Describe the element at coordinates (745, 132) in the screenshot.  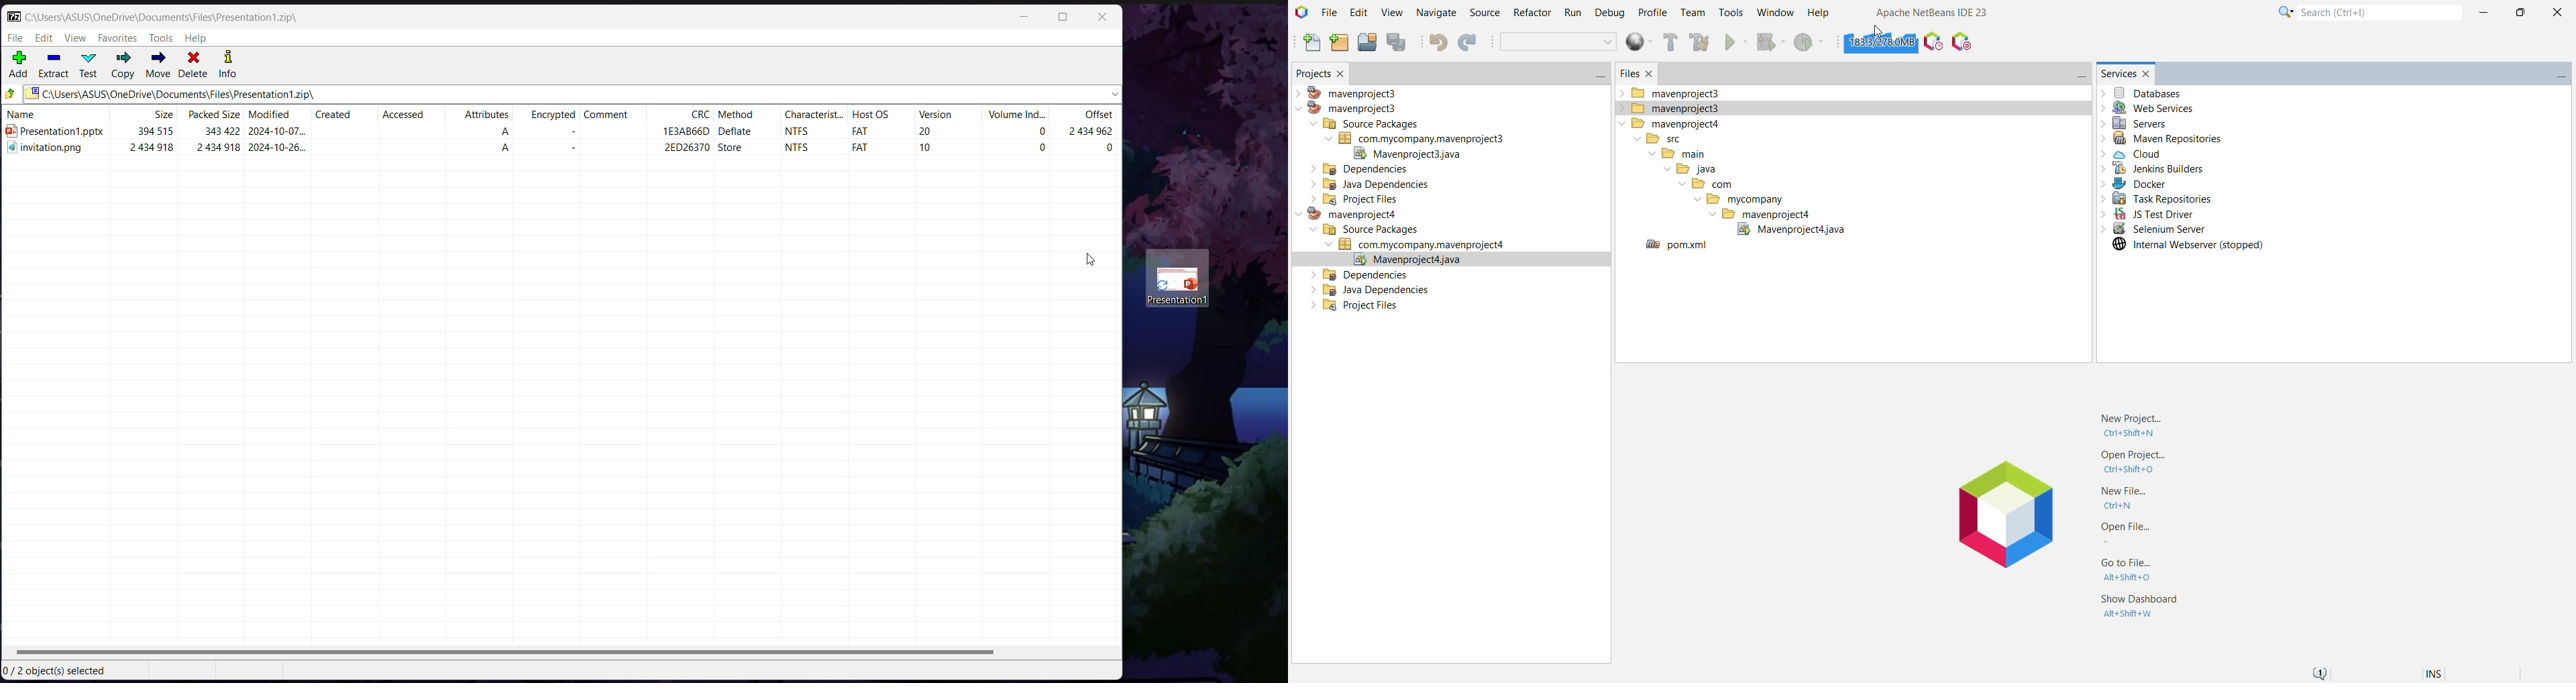
I see `—deflate` at that location.